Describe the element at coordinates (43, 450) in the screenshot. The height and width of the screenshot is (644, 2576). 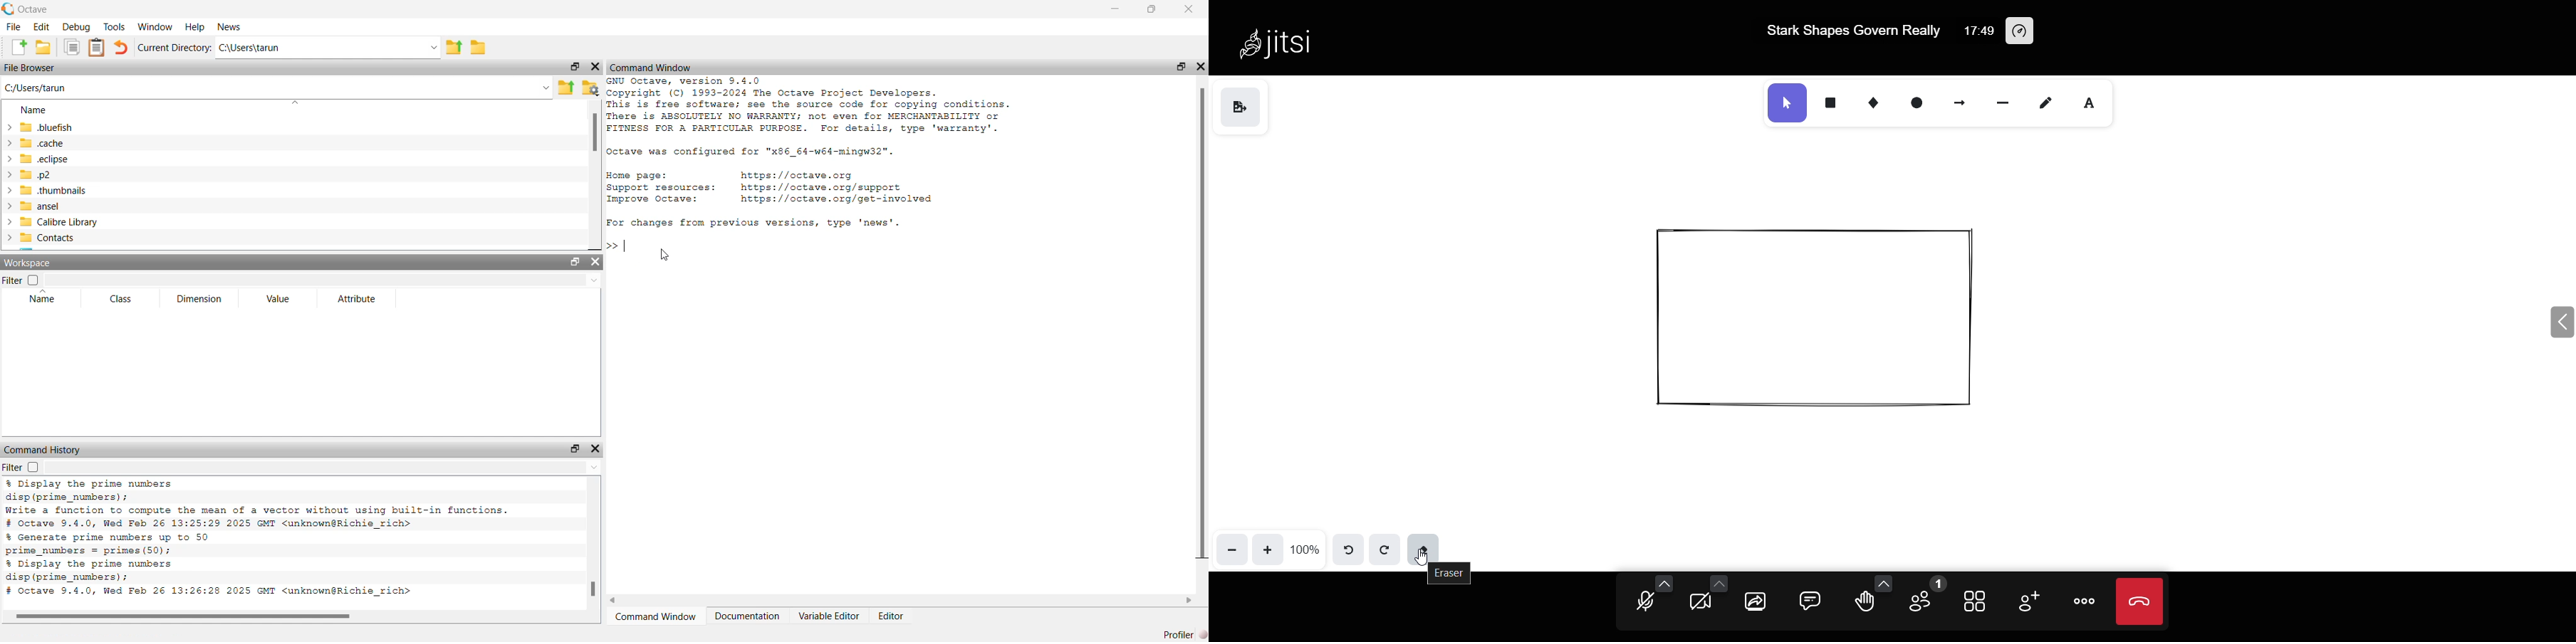
I see `Command History` at that location.